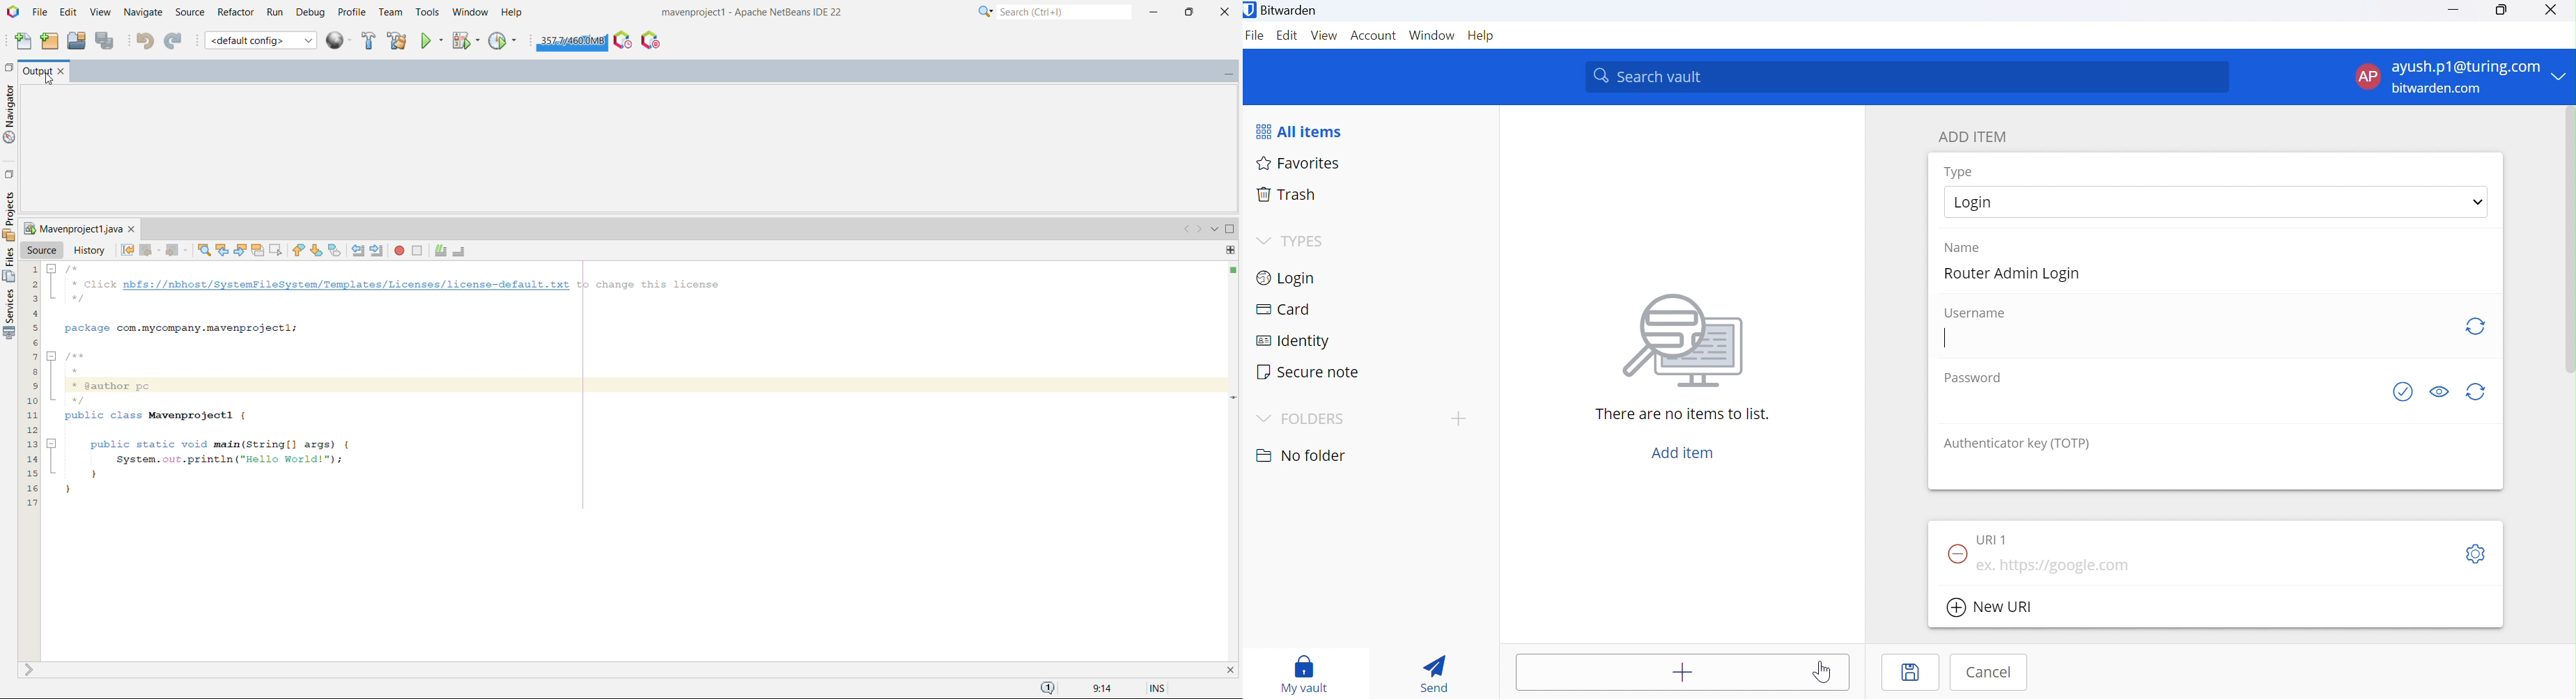  Describe the element at coordinates (1911, 672) in the screenshot. I see `Save` at that location.